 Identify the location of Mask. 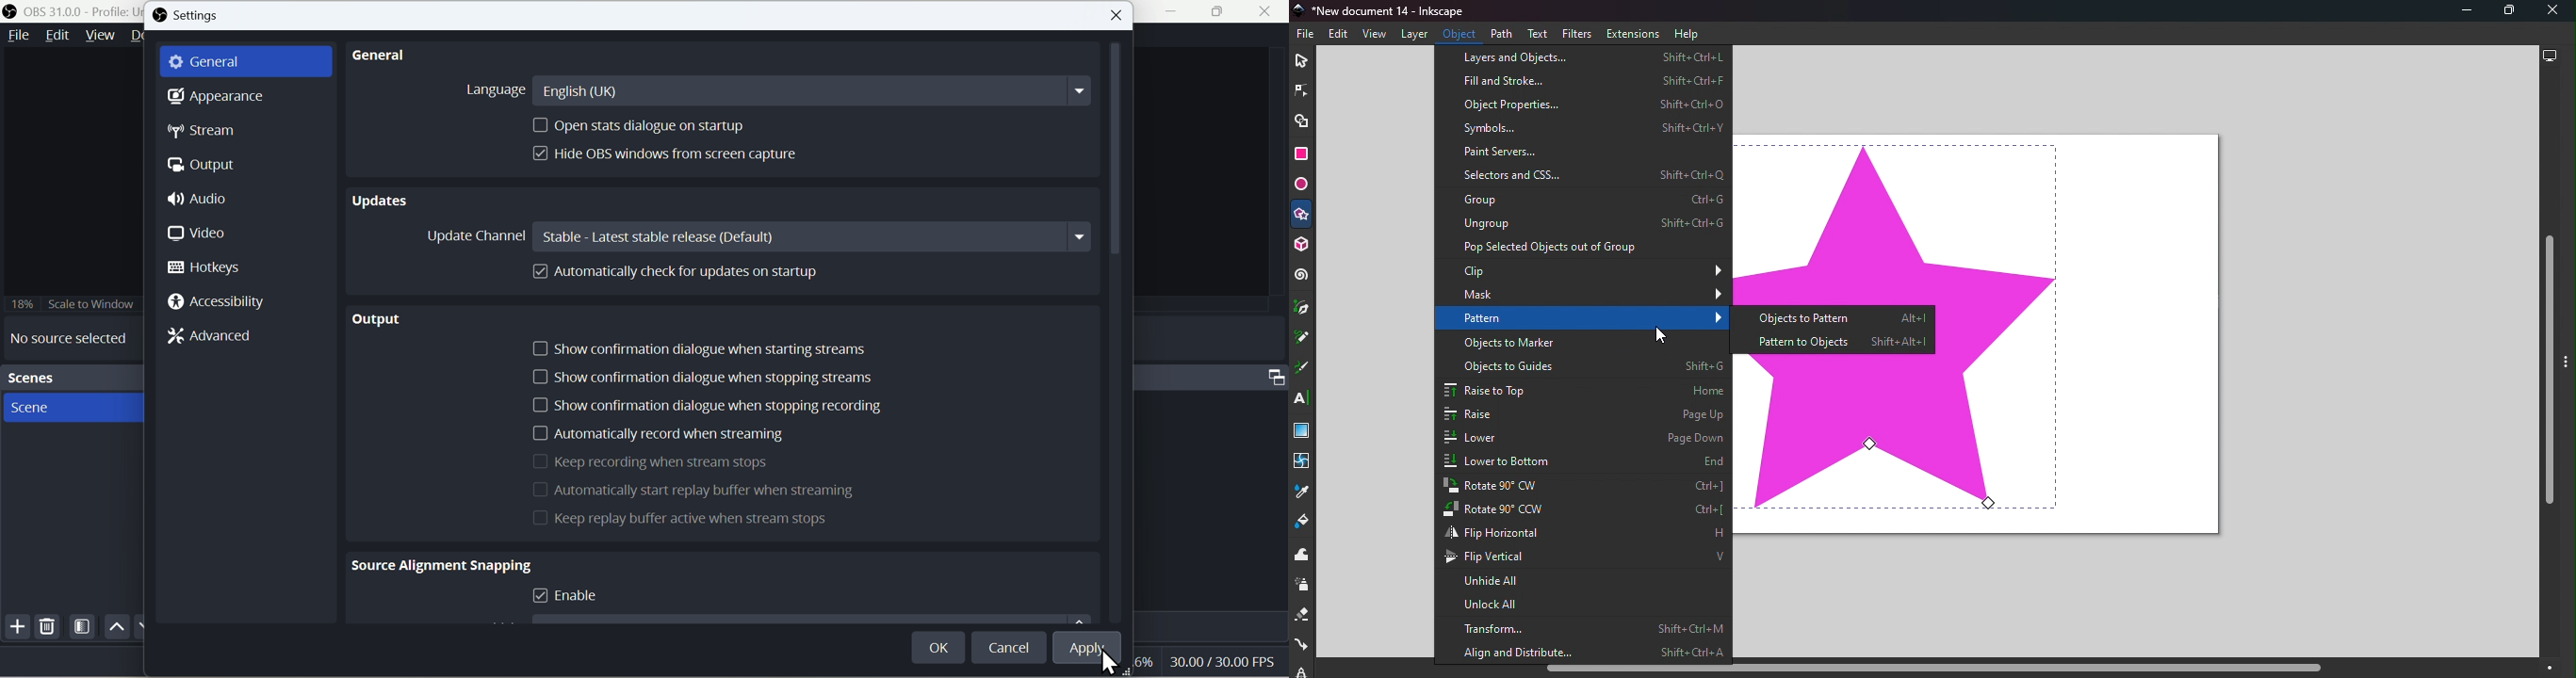
(1587, 294).